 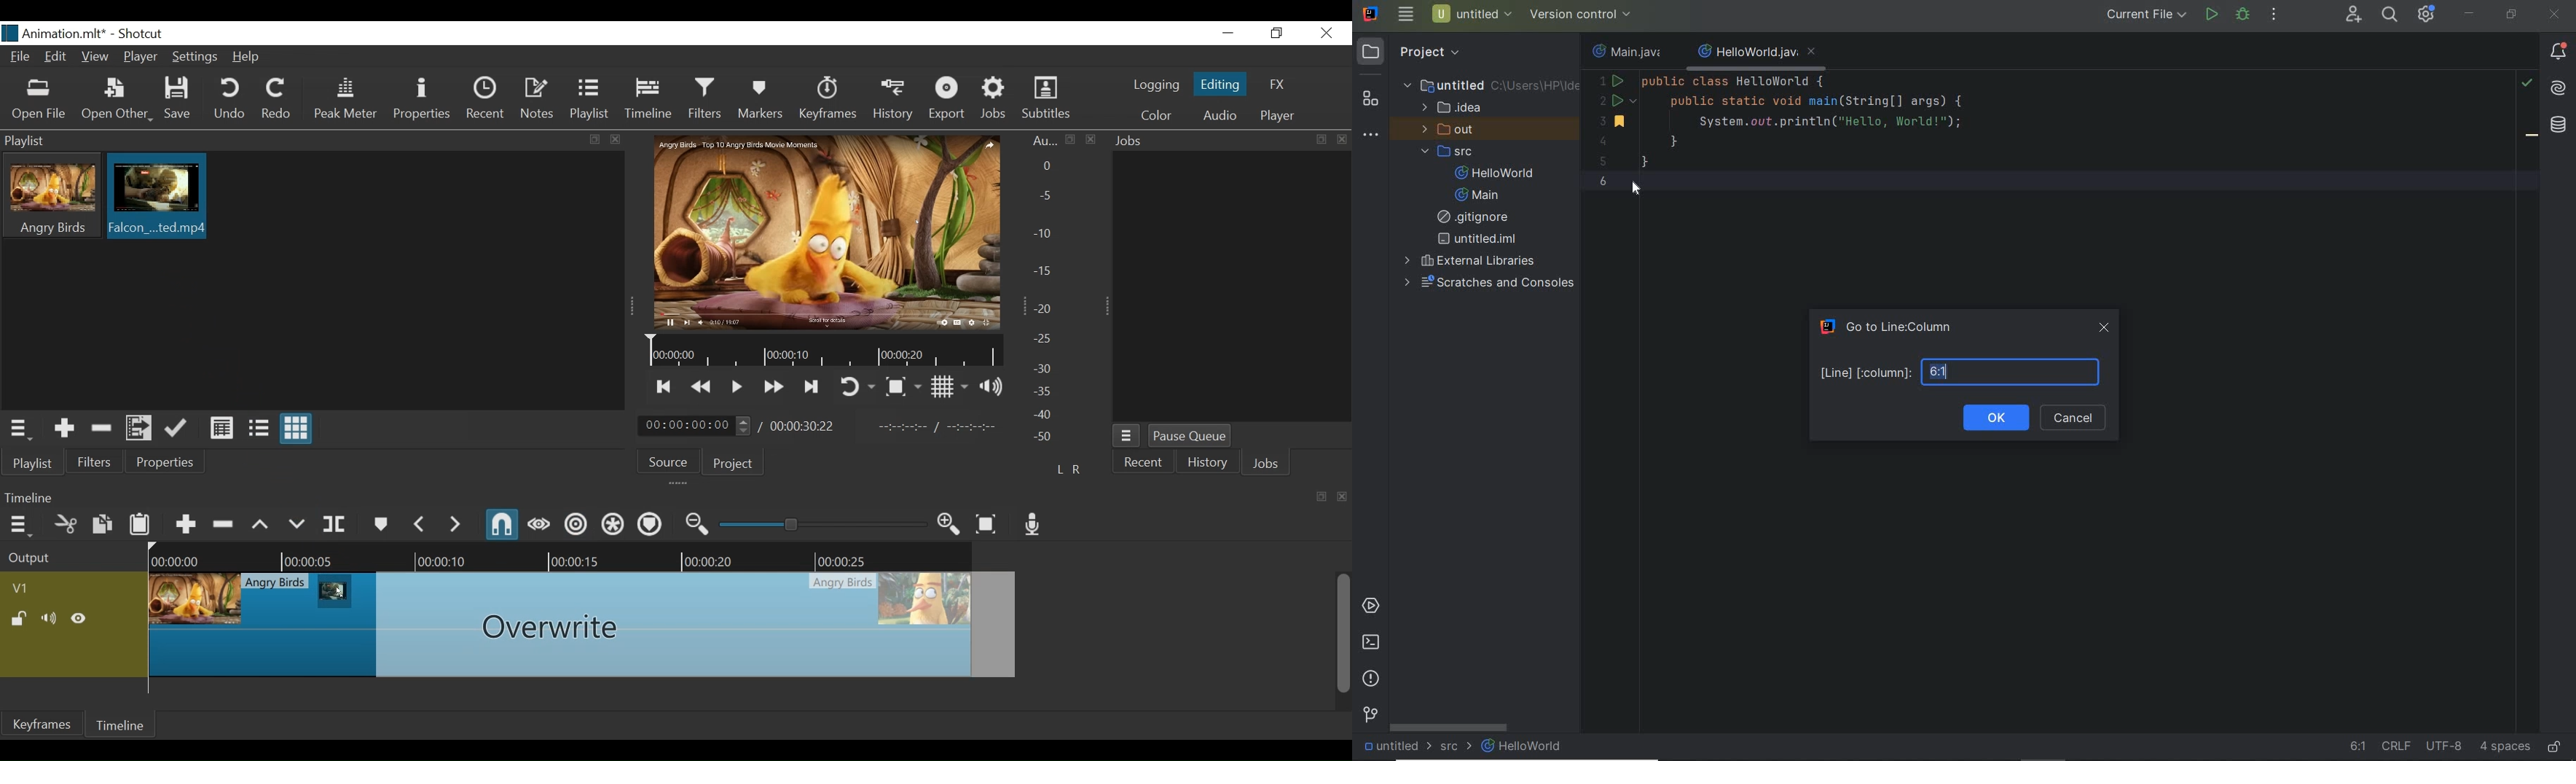 What do you see at coordinates (1033, 525) in the screenshot?
I see `Record Audio` at bounding box center [1033, 525].